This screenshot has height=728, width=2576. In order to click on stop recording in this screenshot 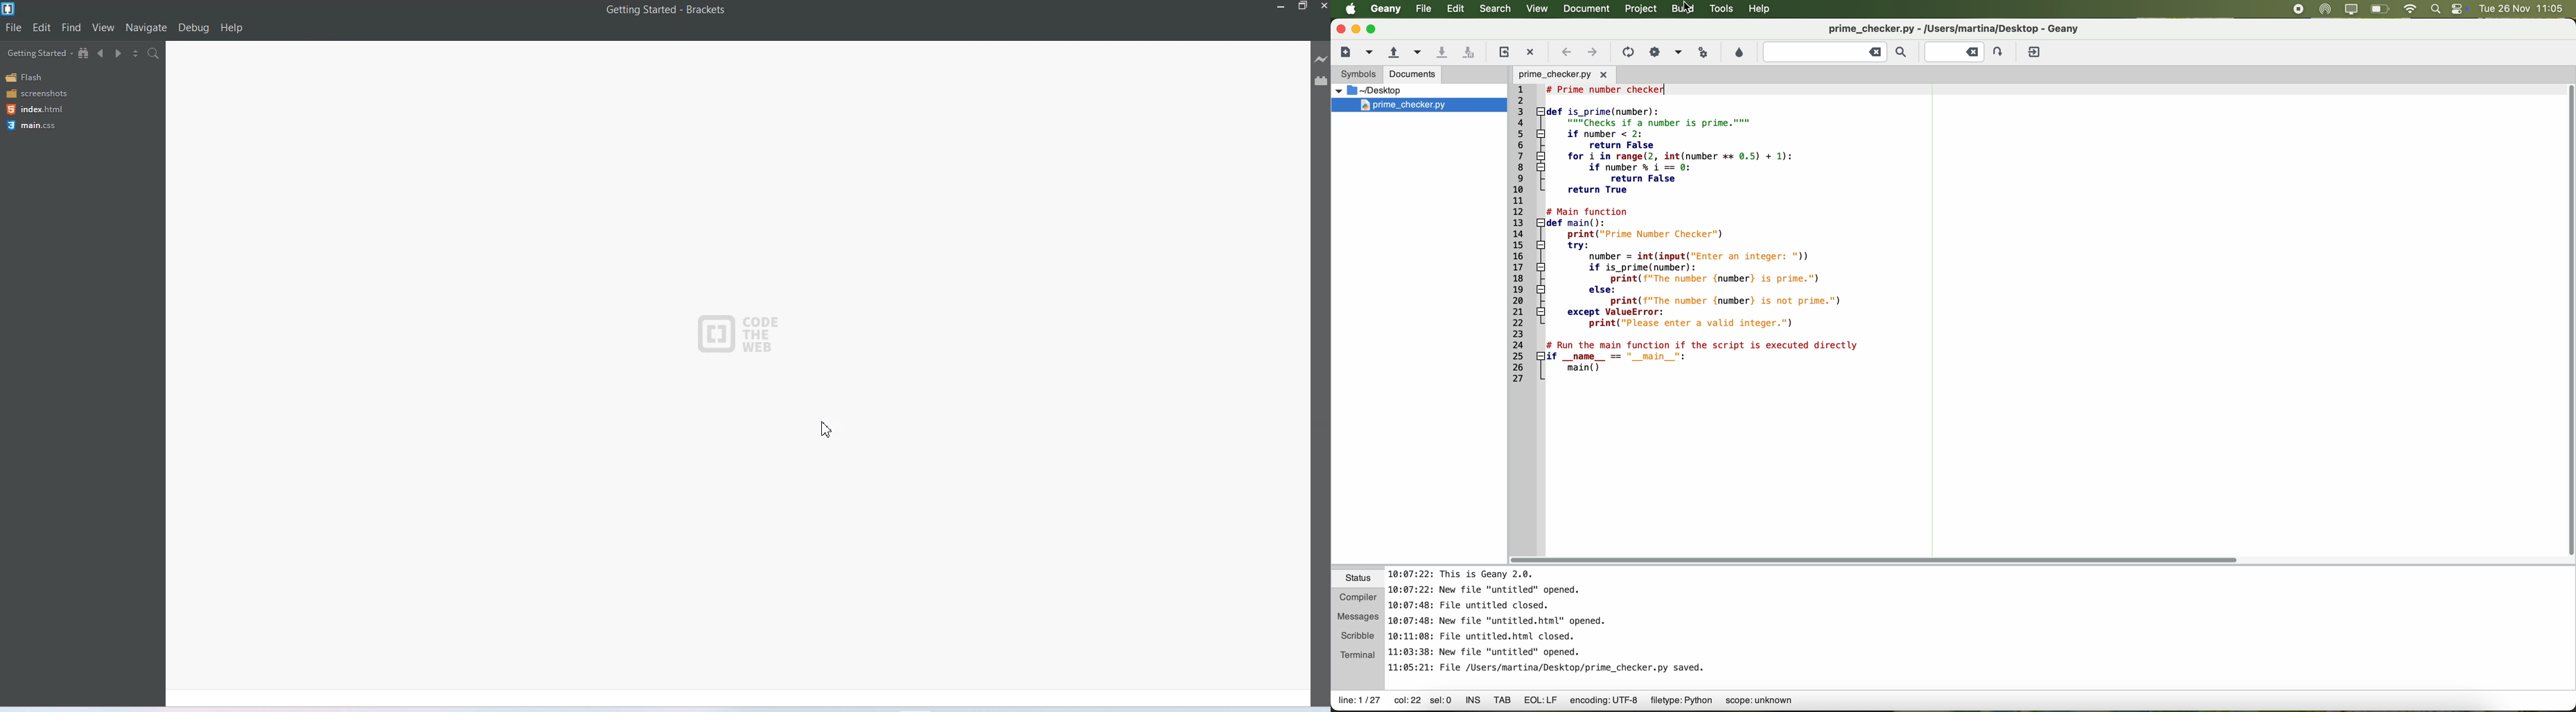, I will do `click(2298, 9)`.